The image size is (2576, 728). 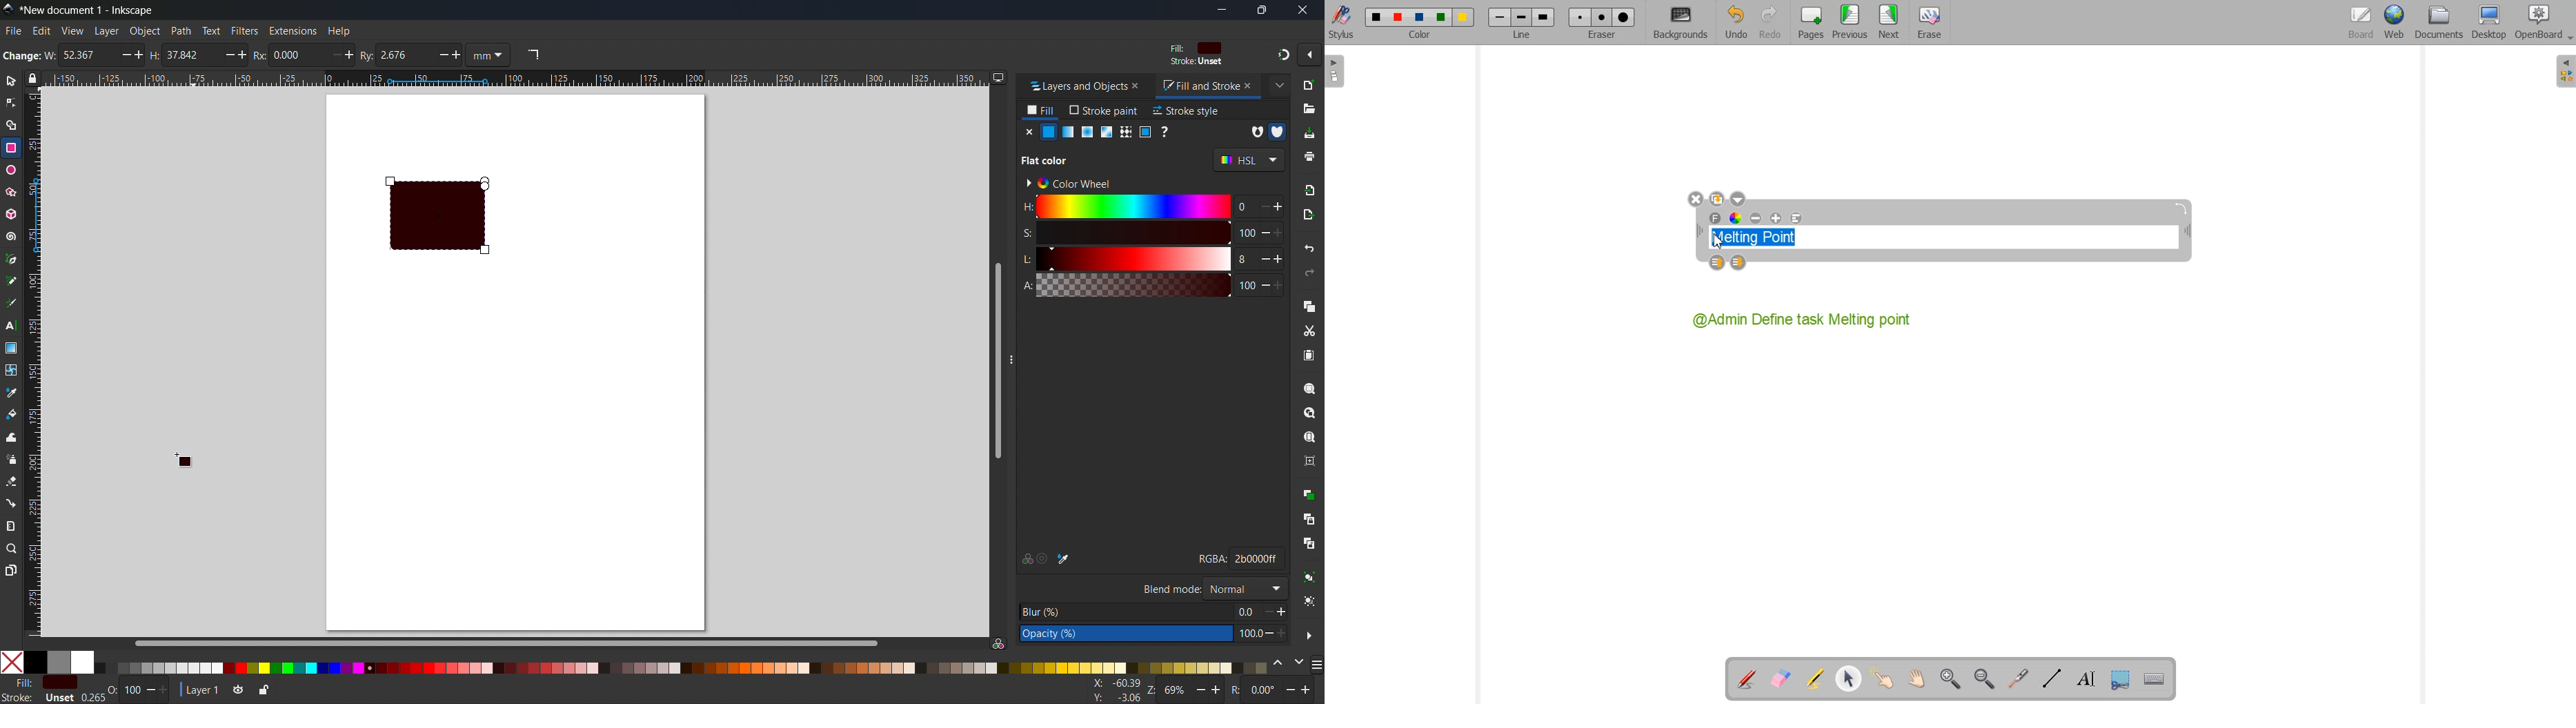 I want to click on Minimize opacity, so click(x=150, y=690).